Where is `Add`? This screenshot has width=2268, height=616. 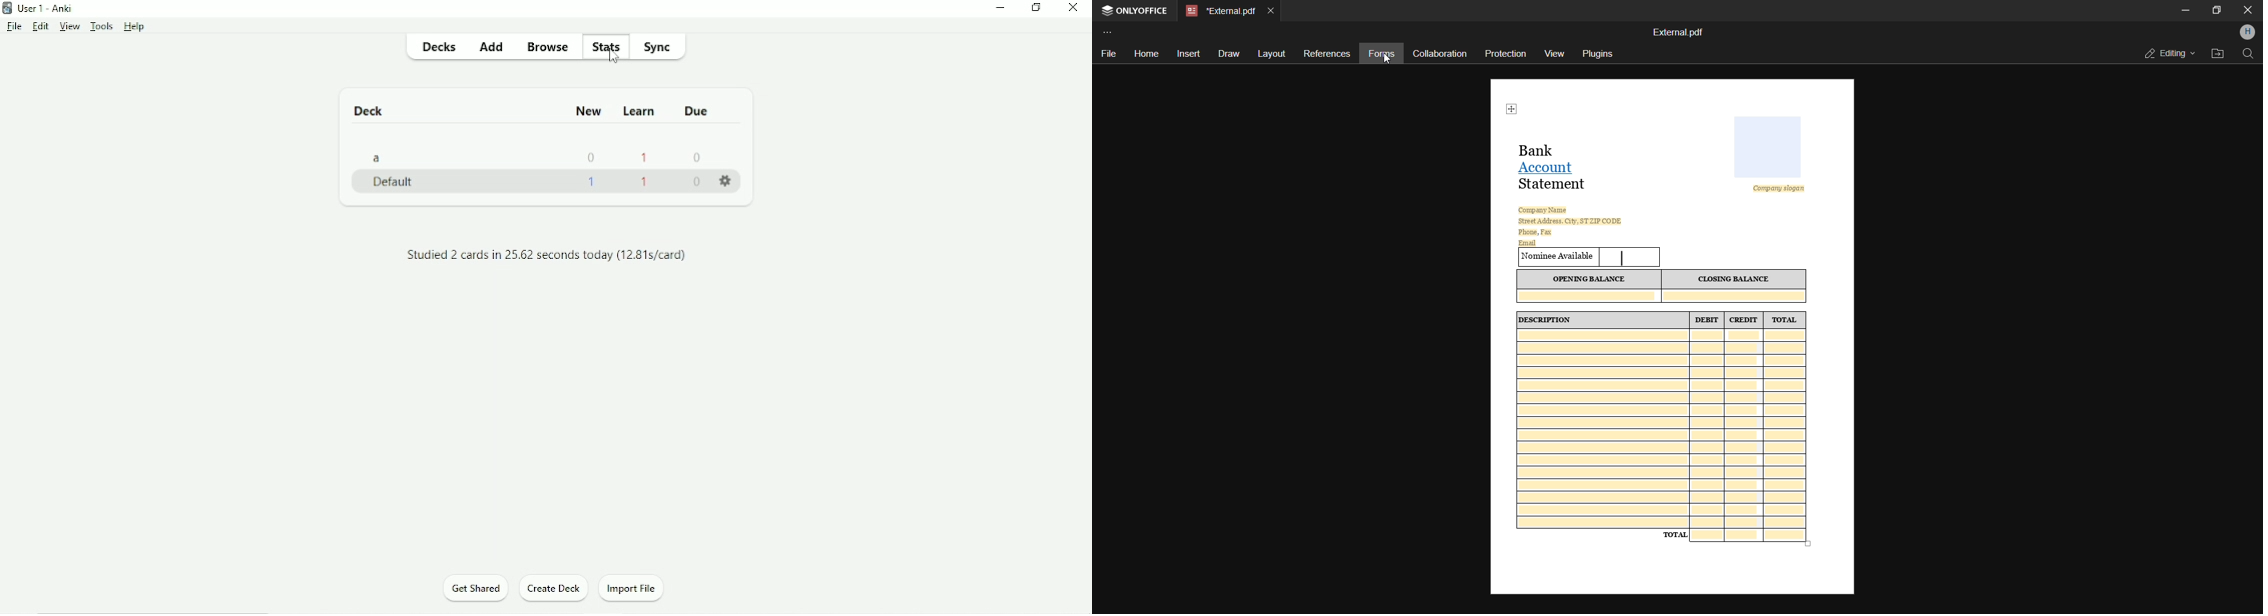
Add is located at coordinates (484, 47).